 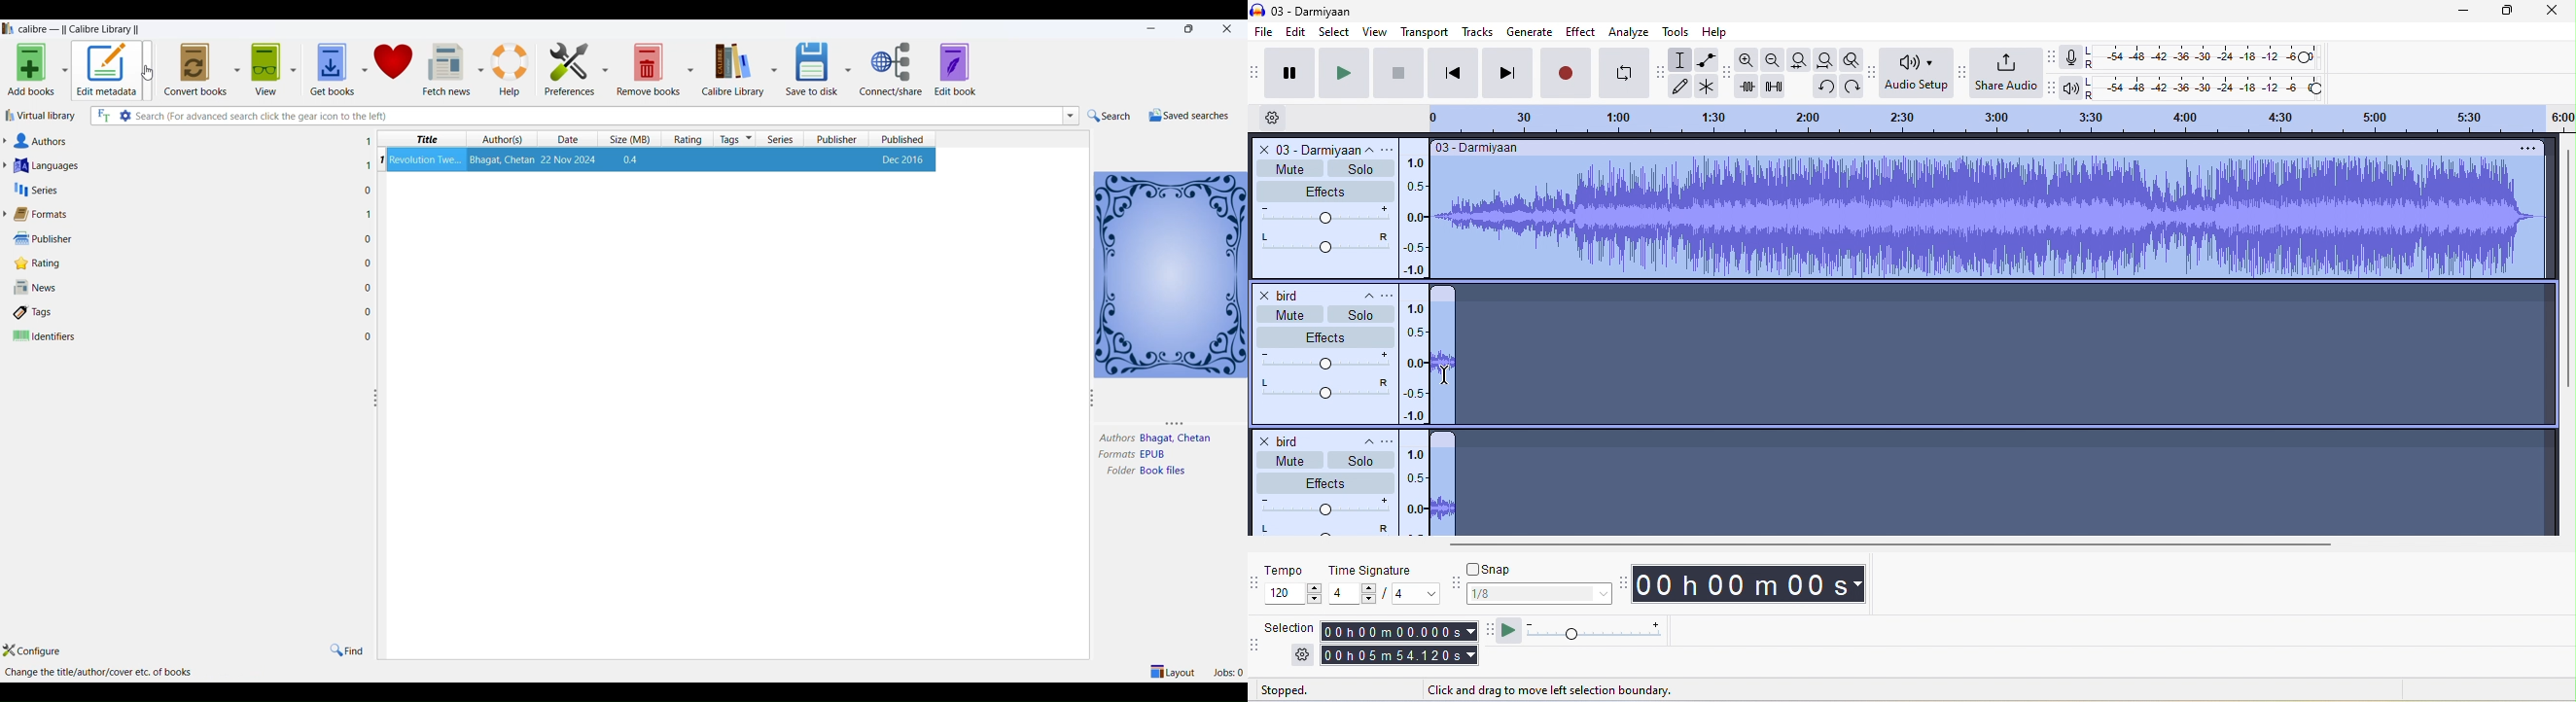 What do you see at coordinates (45, 213) in the screenshot?
I see `formats` at bounding box center [45, 213].